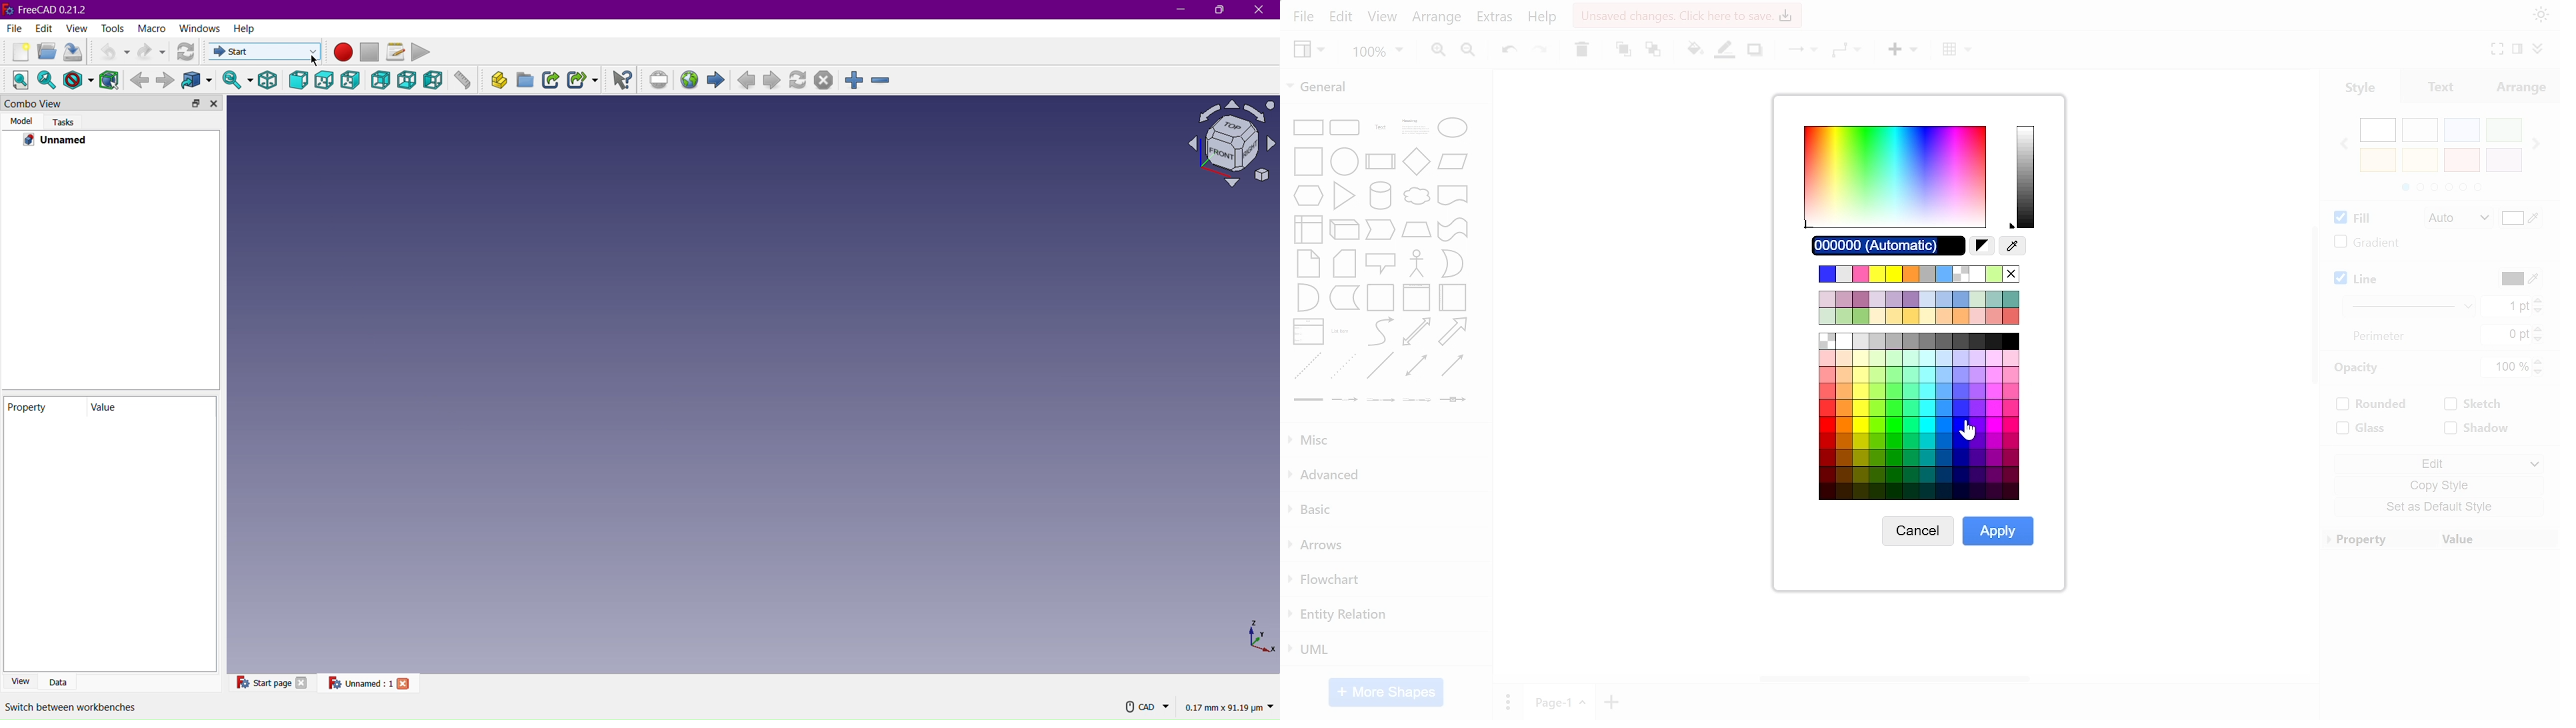  What do you see at coordinates (2506, 307) in the screenshot?
I see `current line width` at bounding box center [2506, 307].